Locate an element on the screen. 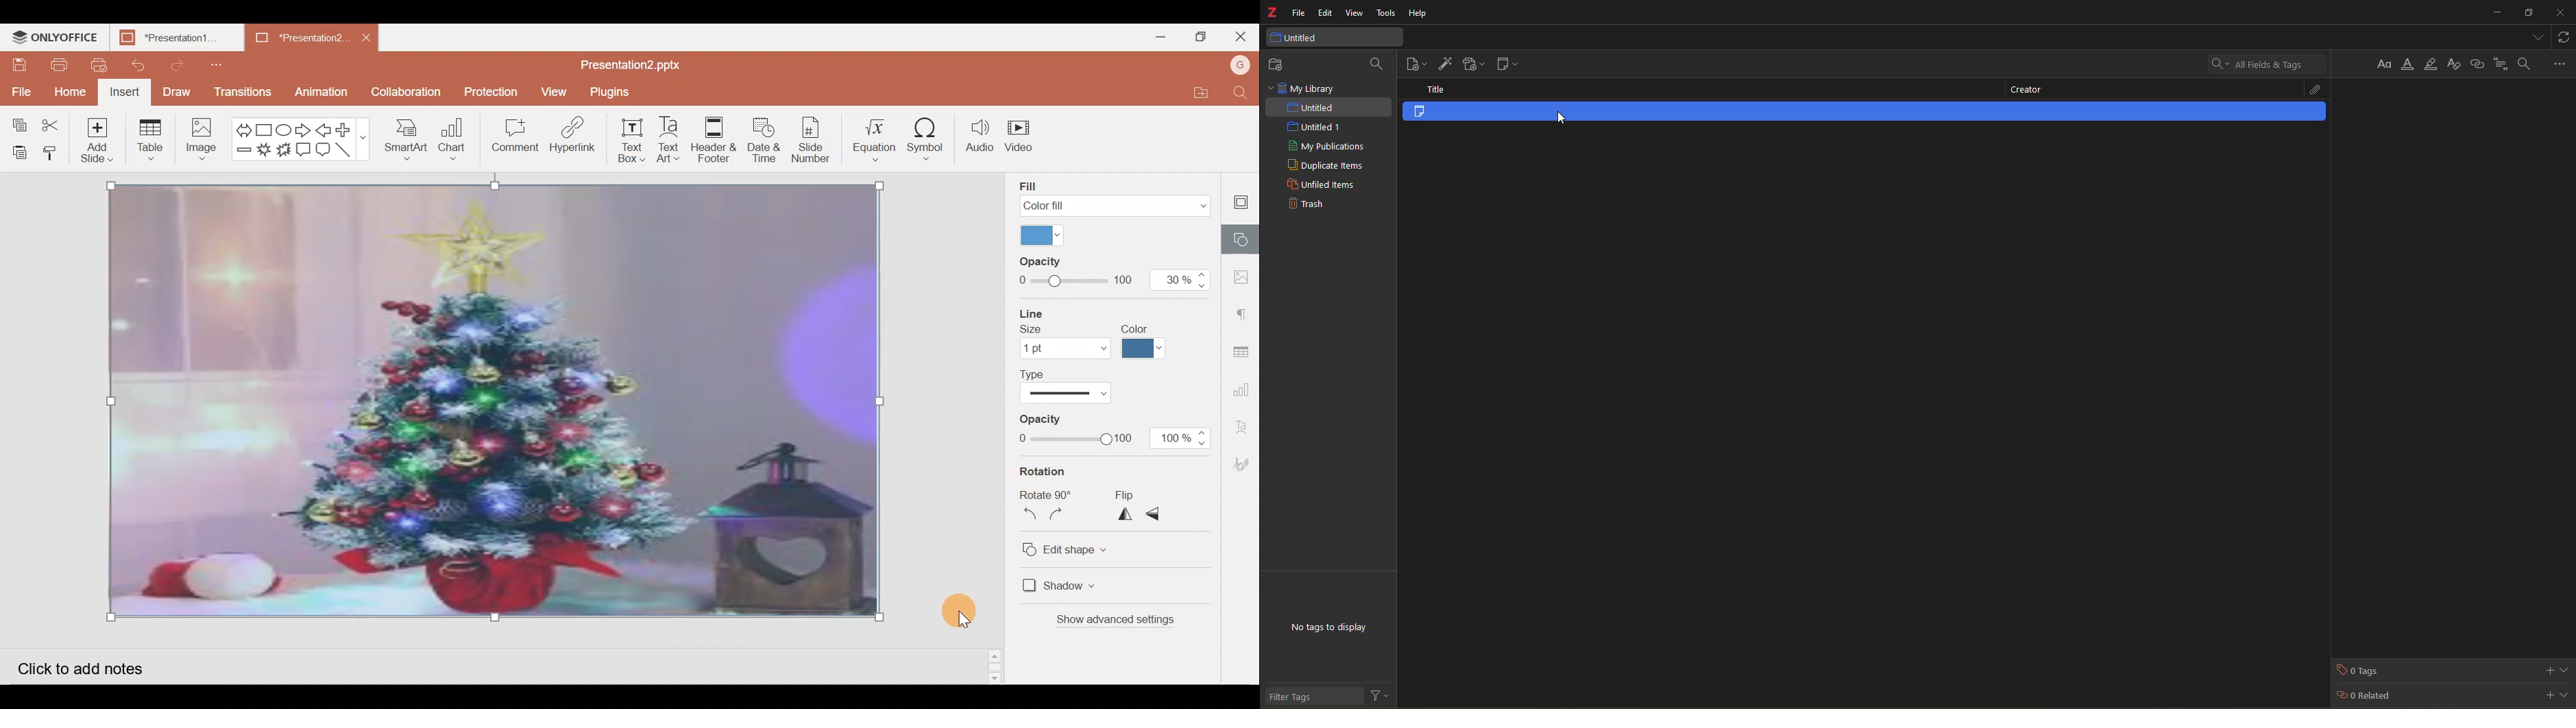 Image resolution: width=2576 pixels, height=728 pixels. 100% is located at coordinates (1181, 440).